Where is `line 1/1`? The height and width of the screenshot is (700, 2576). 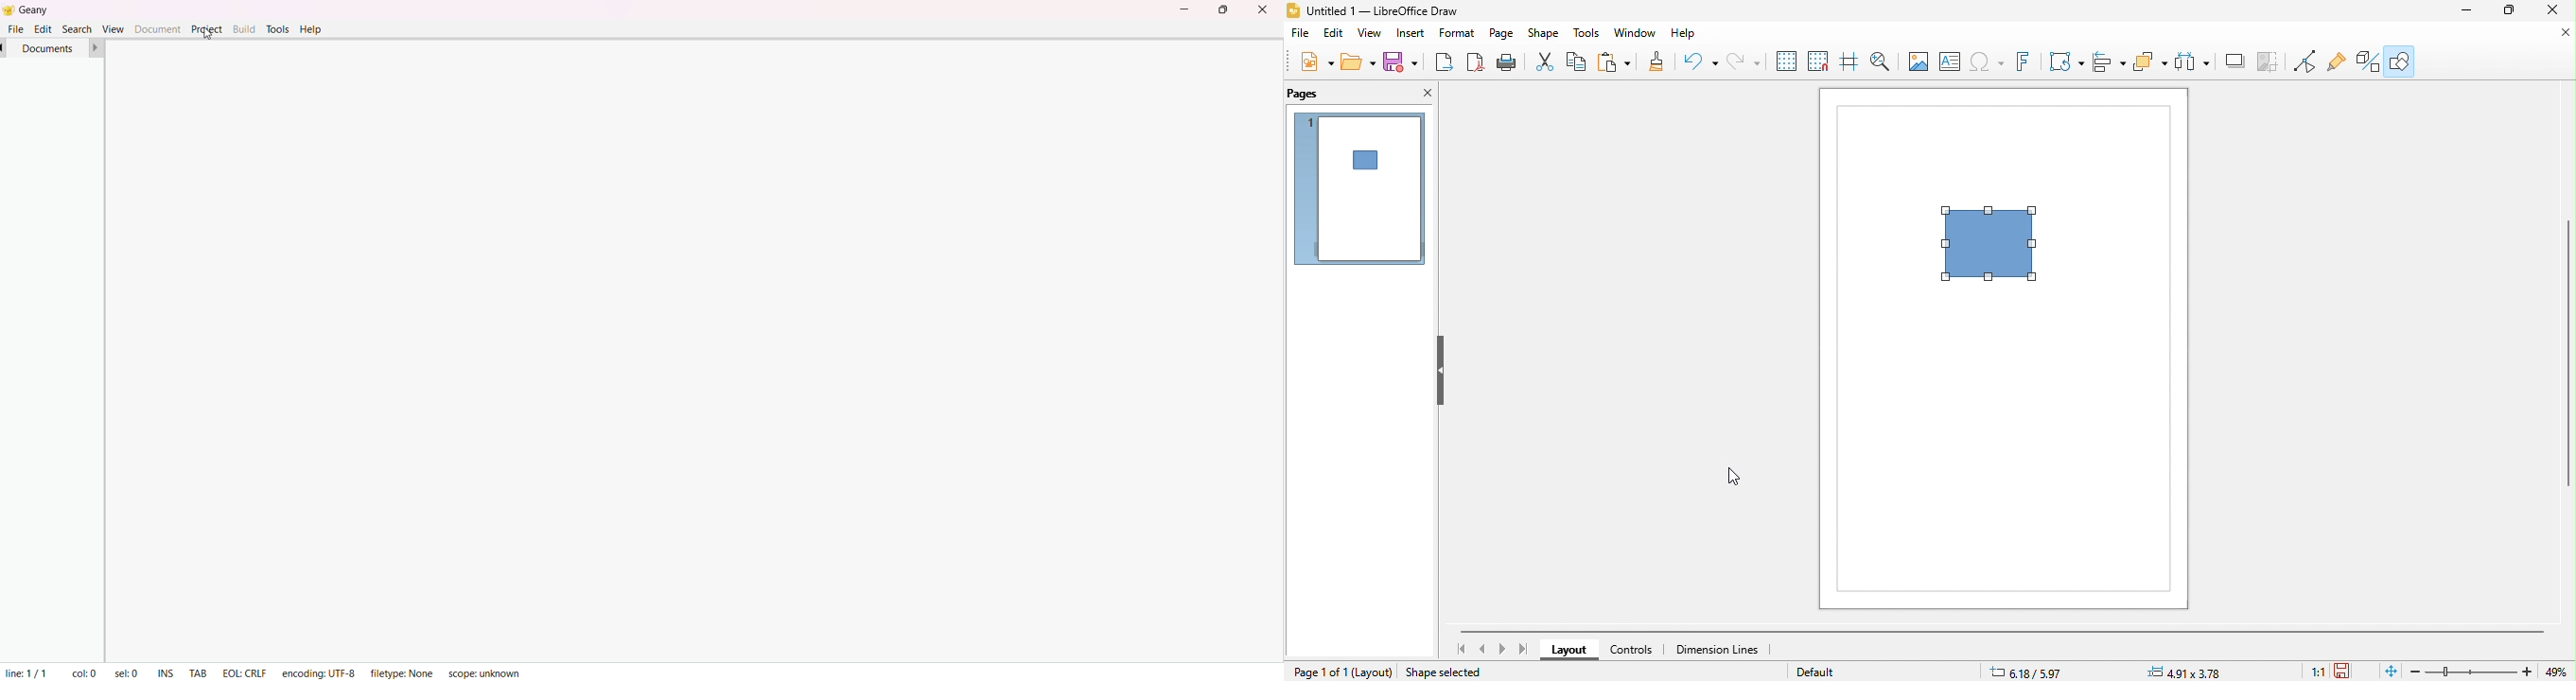
line 1/1 is located at coordinates (25, 671).